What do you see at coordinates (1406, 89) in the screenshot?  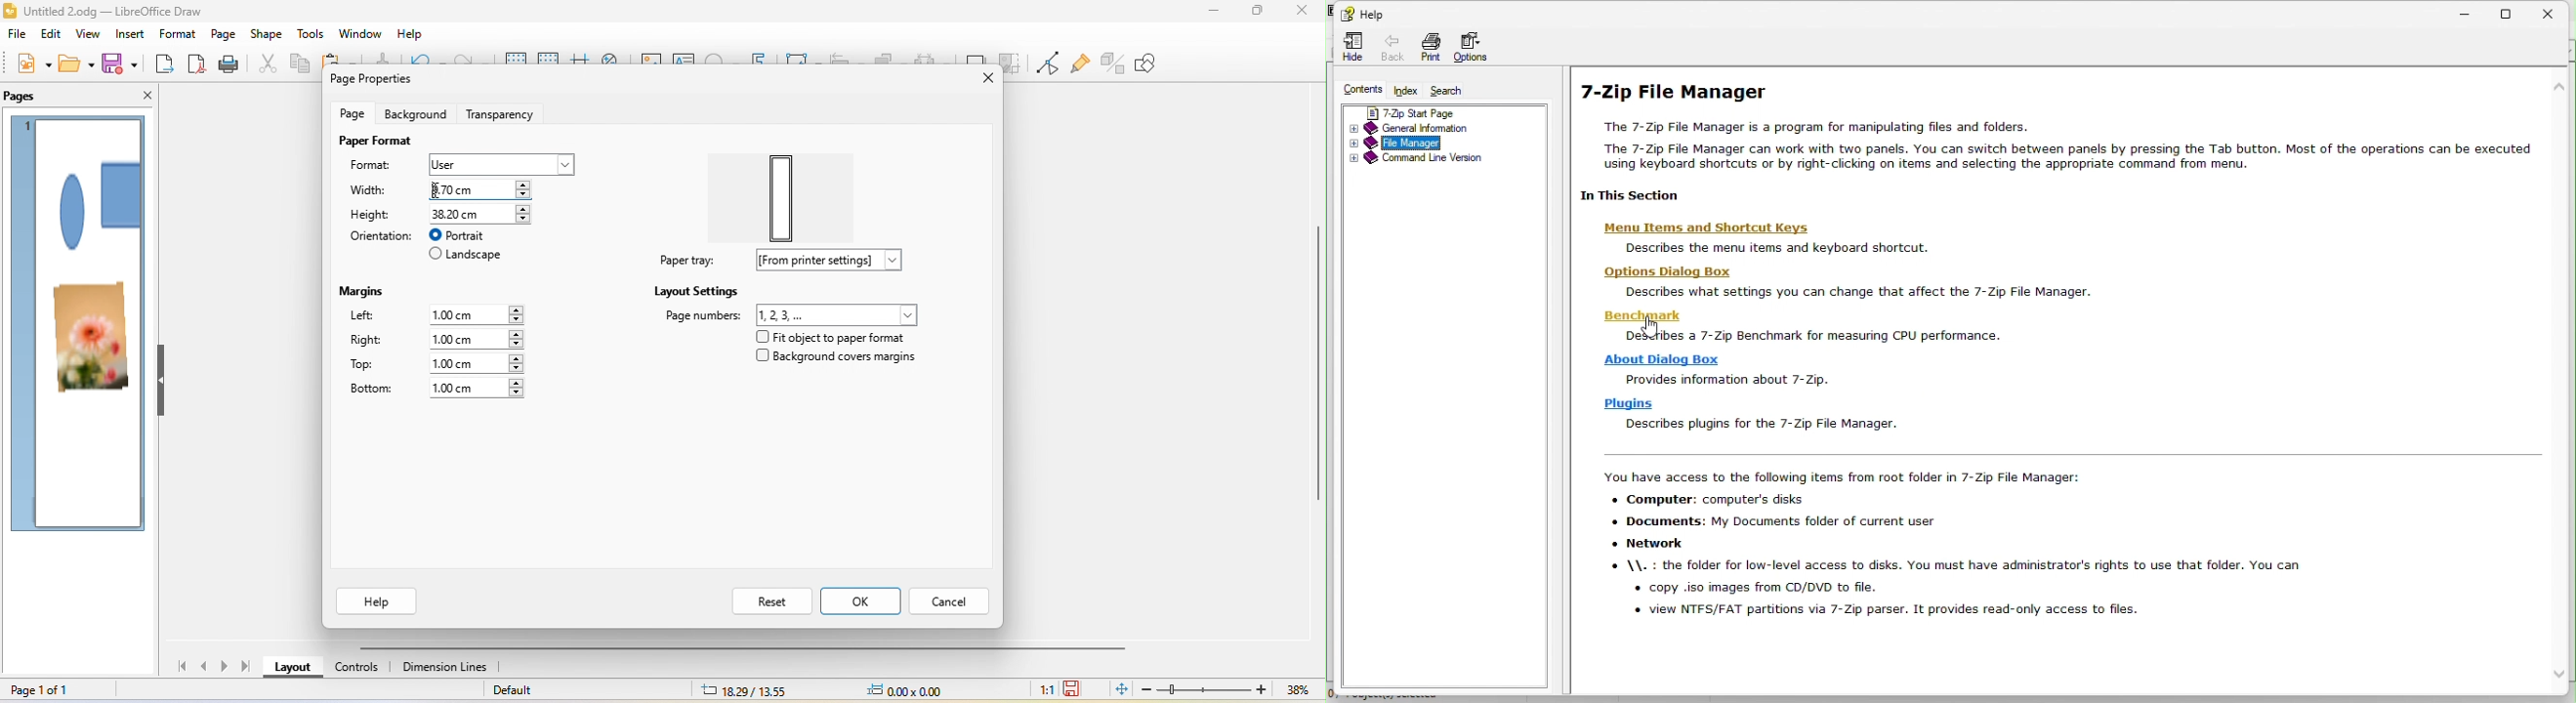 I see `Index` at bounding box center [1406, 89].